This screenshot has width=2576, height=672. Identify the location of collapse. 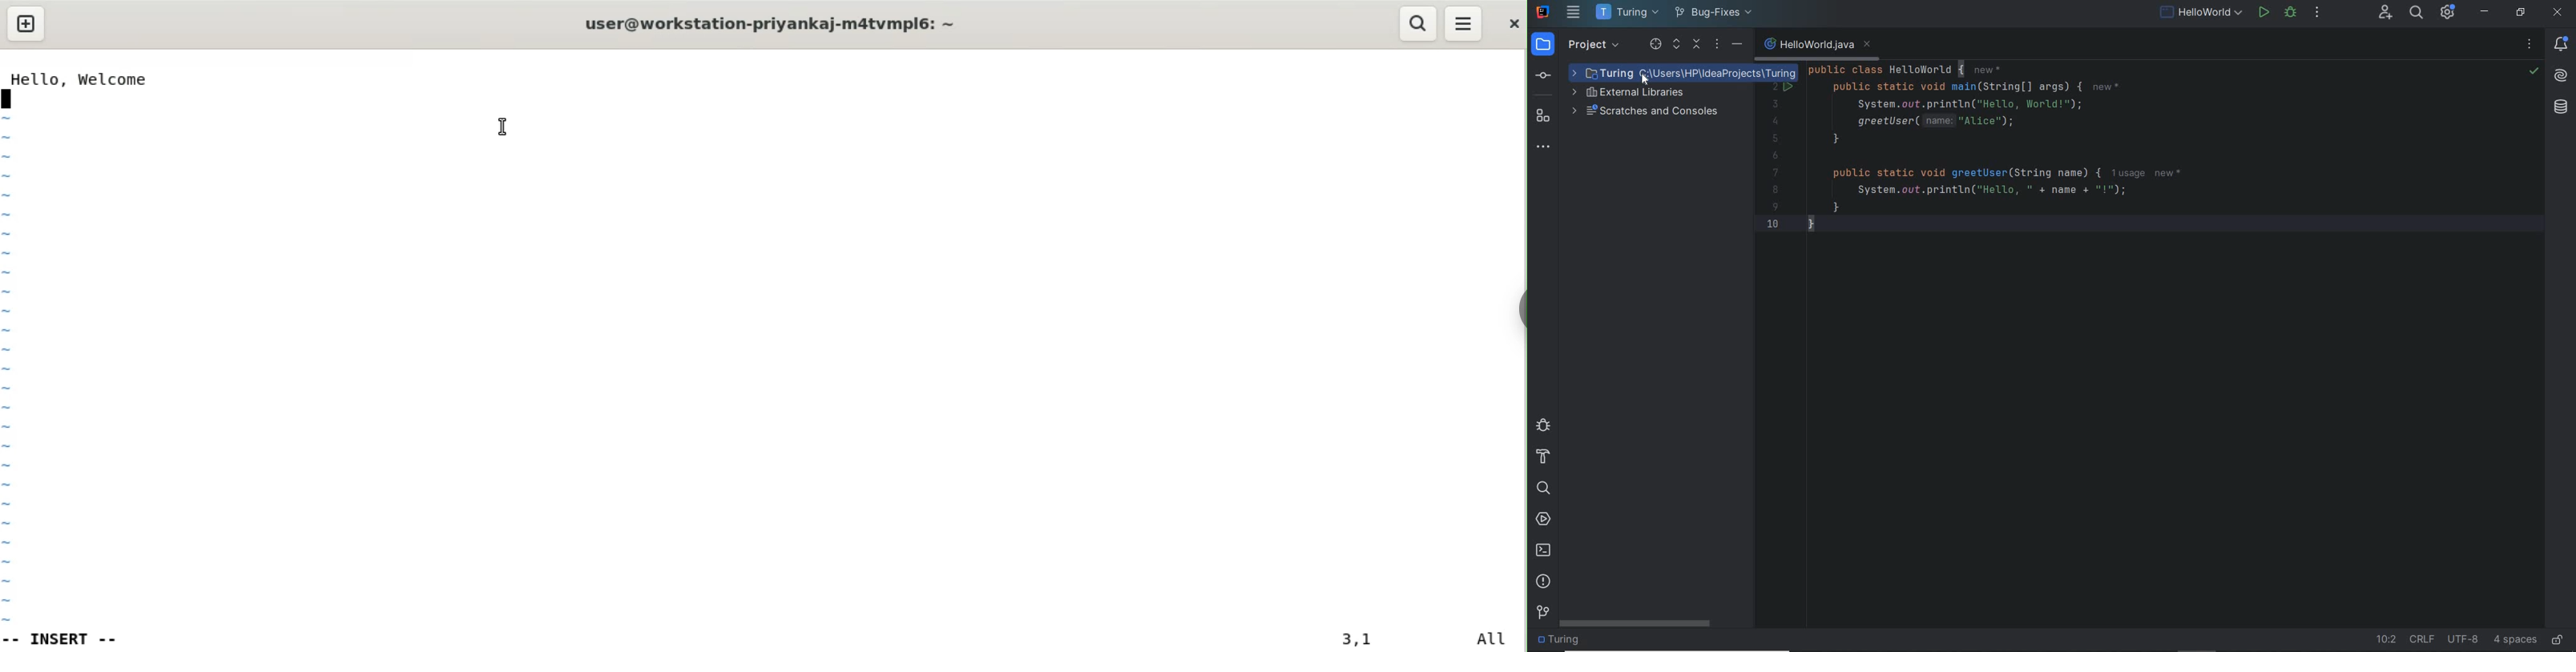
(1698, 46).